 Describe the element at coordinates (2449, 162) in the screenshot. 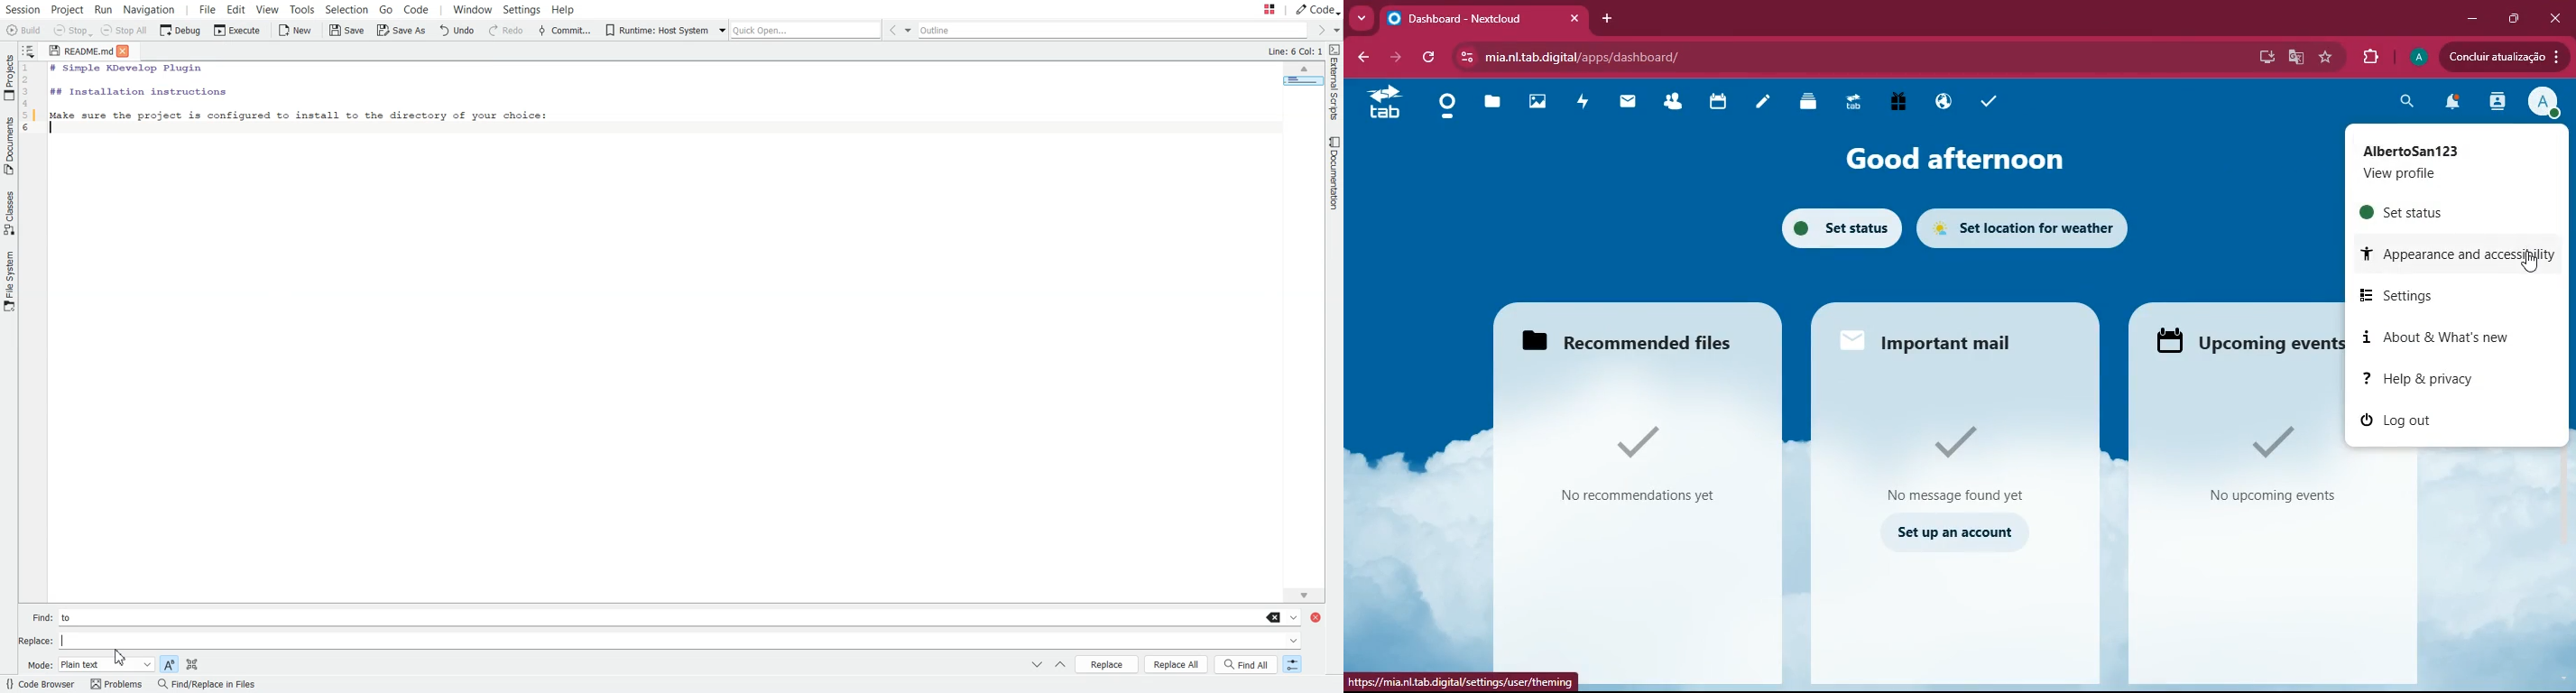

I see `profile` at that location.